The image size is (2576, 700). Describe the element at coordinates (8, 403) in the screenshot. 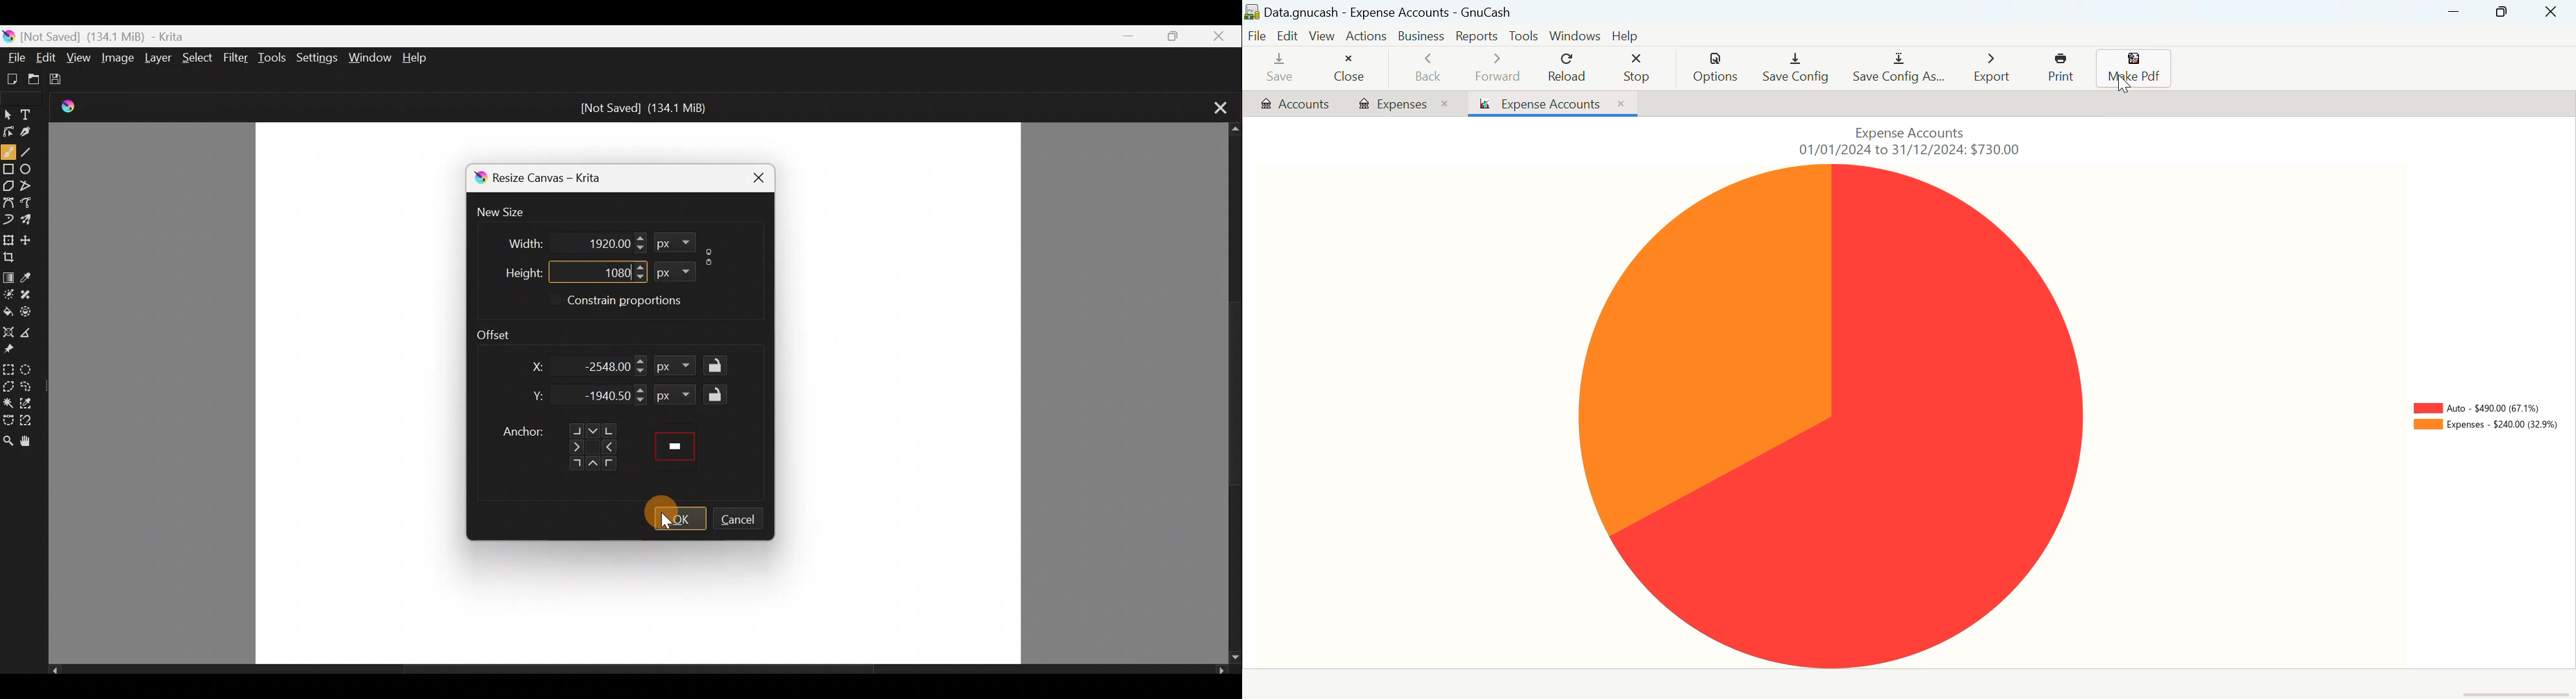

I see `Contiguous selection tool` at that location.